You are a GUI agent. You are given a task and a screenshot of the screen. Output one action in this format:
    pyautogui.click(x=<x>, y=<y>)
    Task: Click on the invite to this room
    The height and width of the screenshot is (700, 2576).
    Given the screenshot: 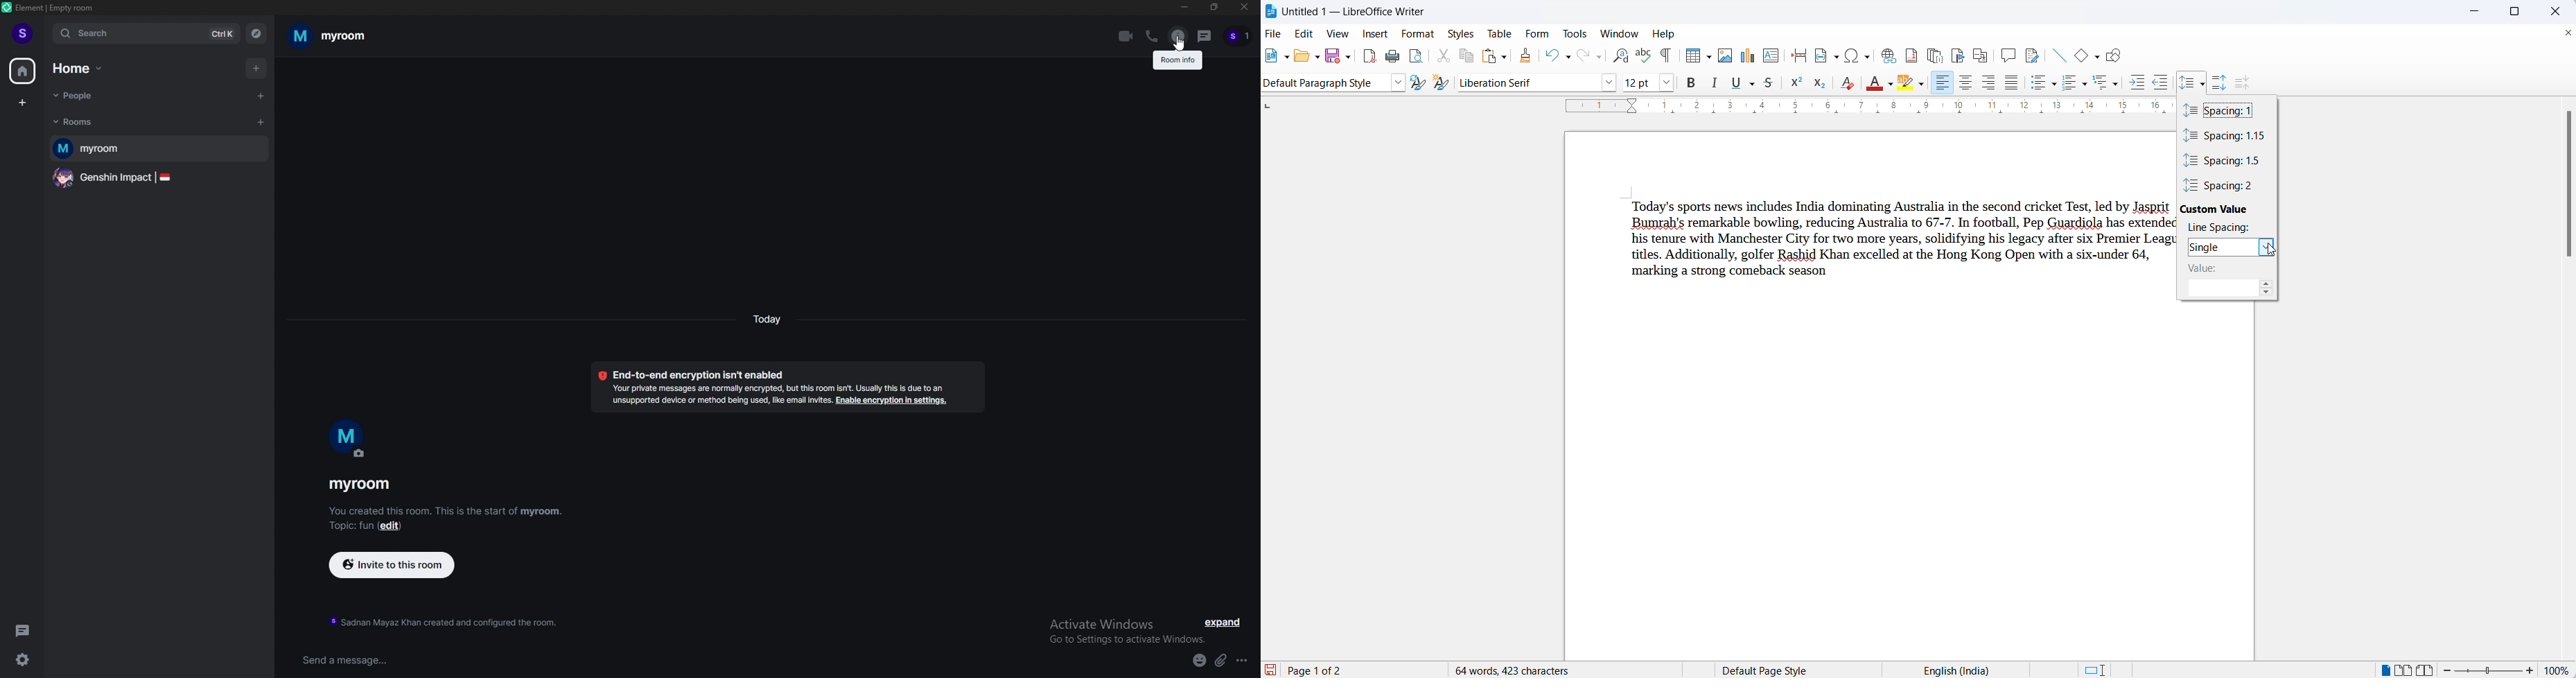 What is the action you would take?
    pyautogui.click(x=391, y=564)
    